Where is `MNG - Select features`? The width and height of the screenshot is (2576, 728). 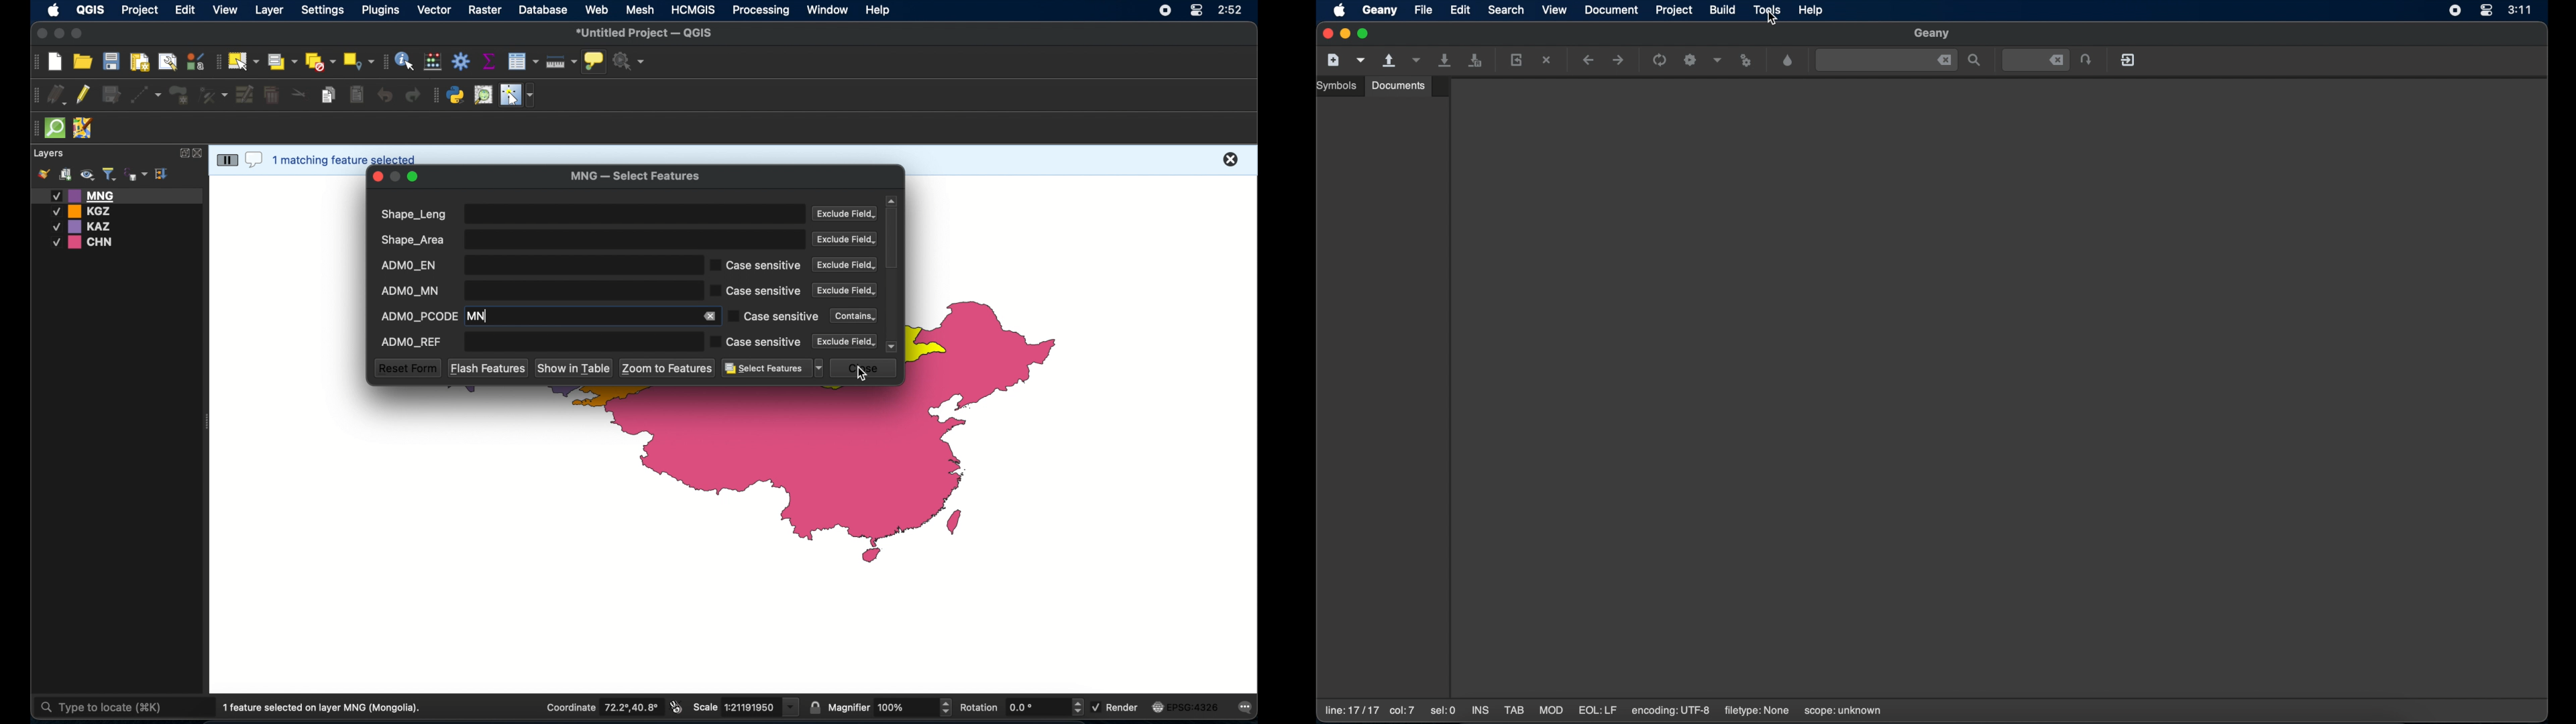 MNG - Select features is located at coordinates (635, 177).